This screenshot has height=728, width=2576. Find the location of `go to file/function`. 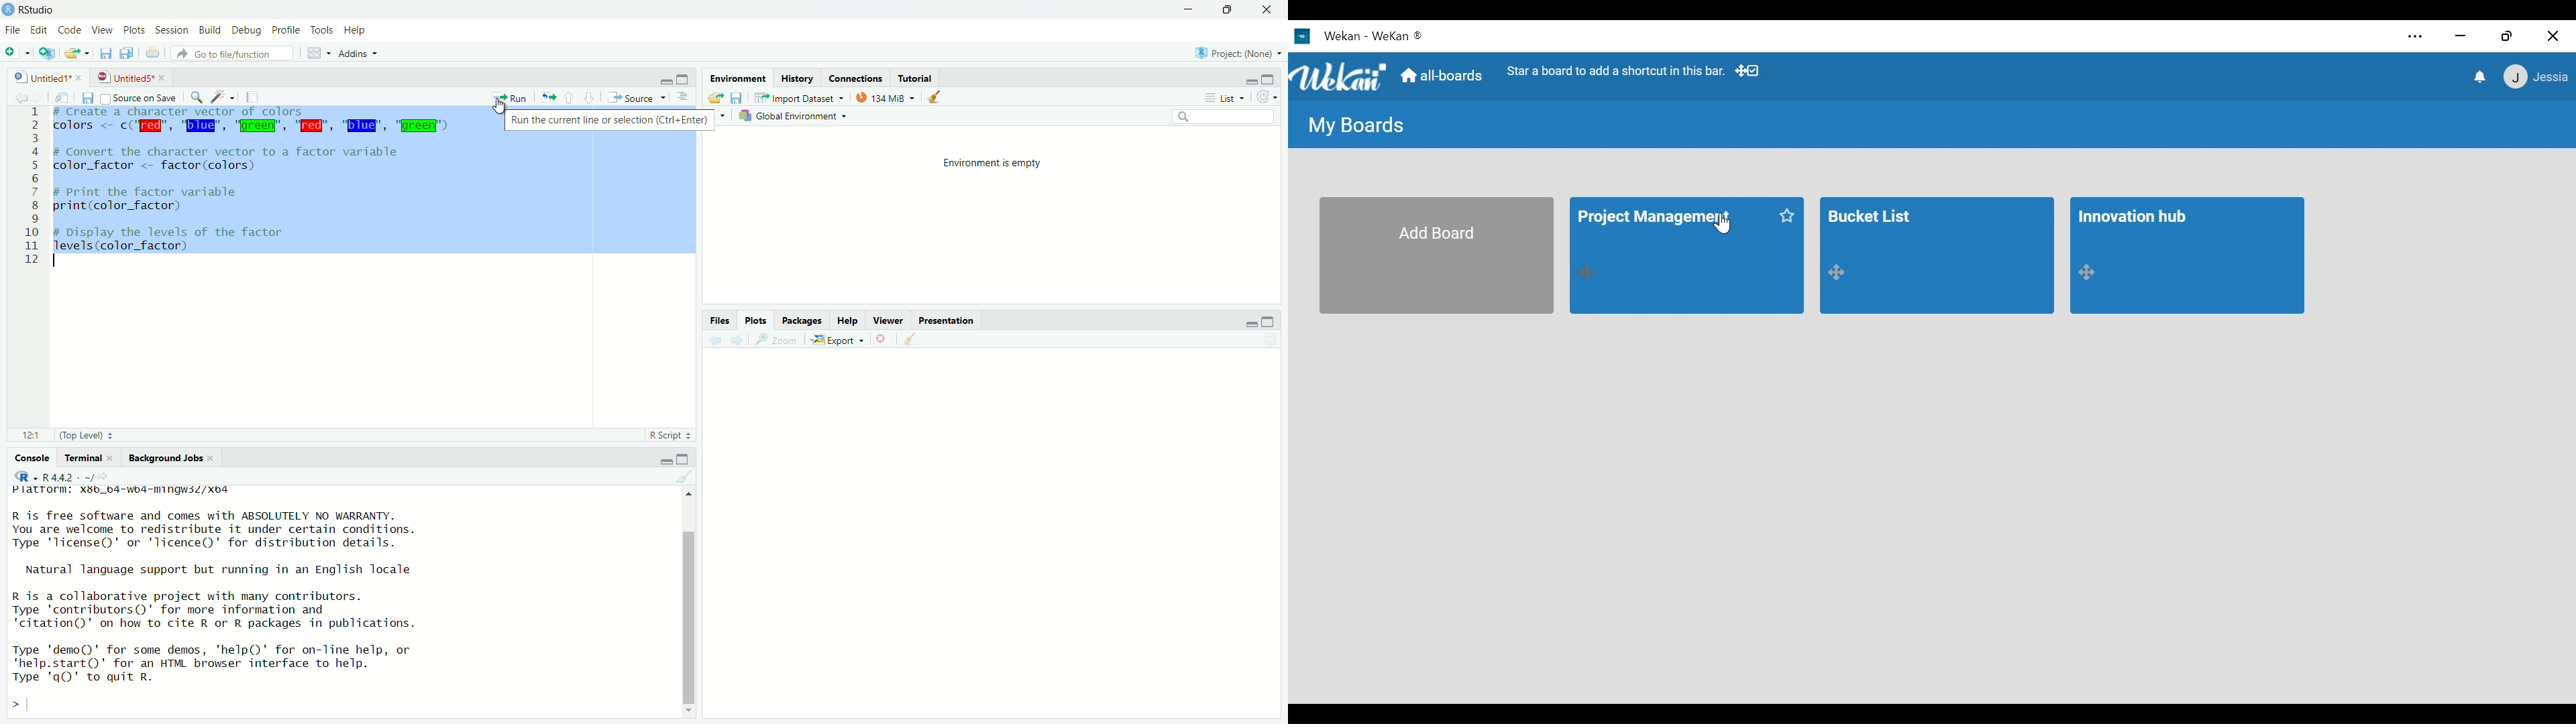

go to file/function is located at coordinates (231, 54).